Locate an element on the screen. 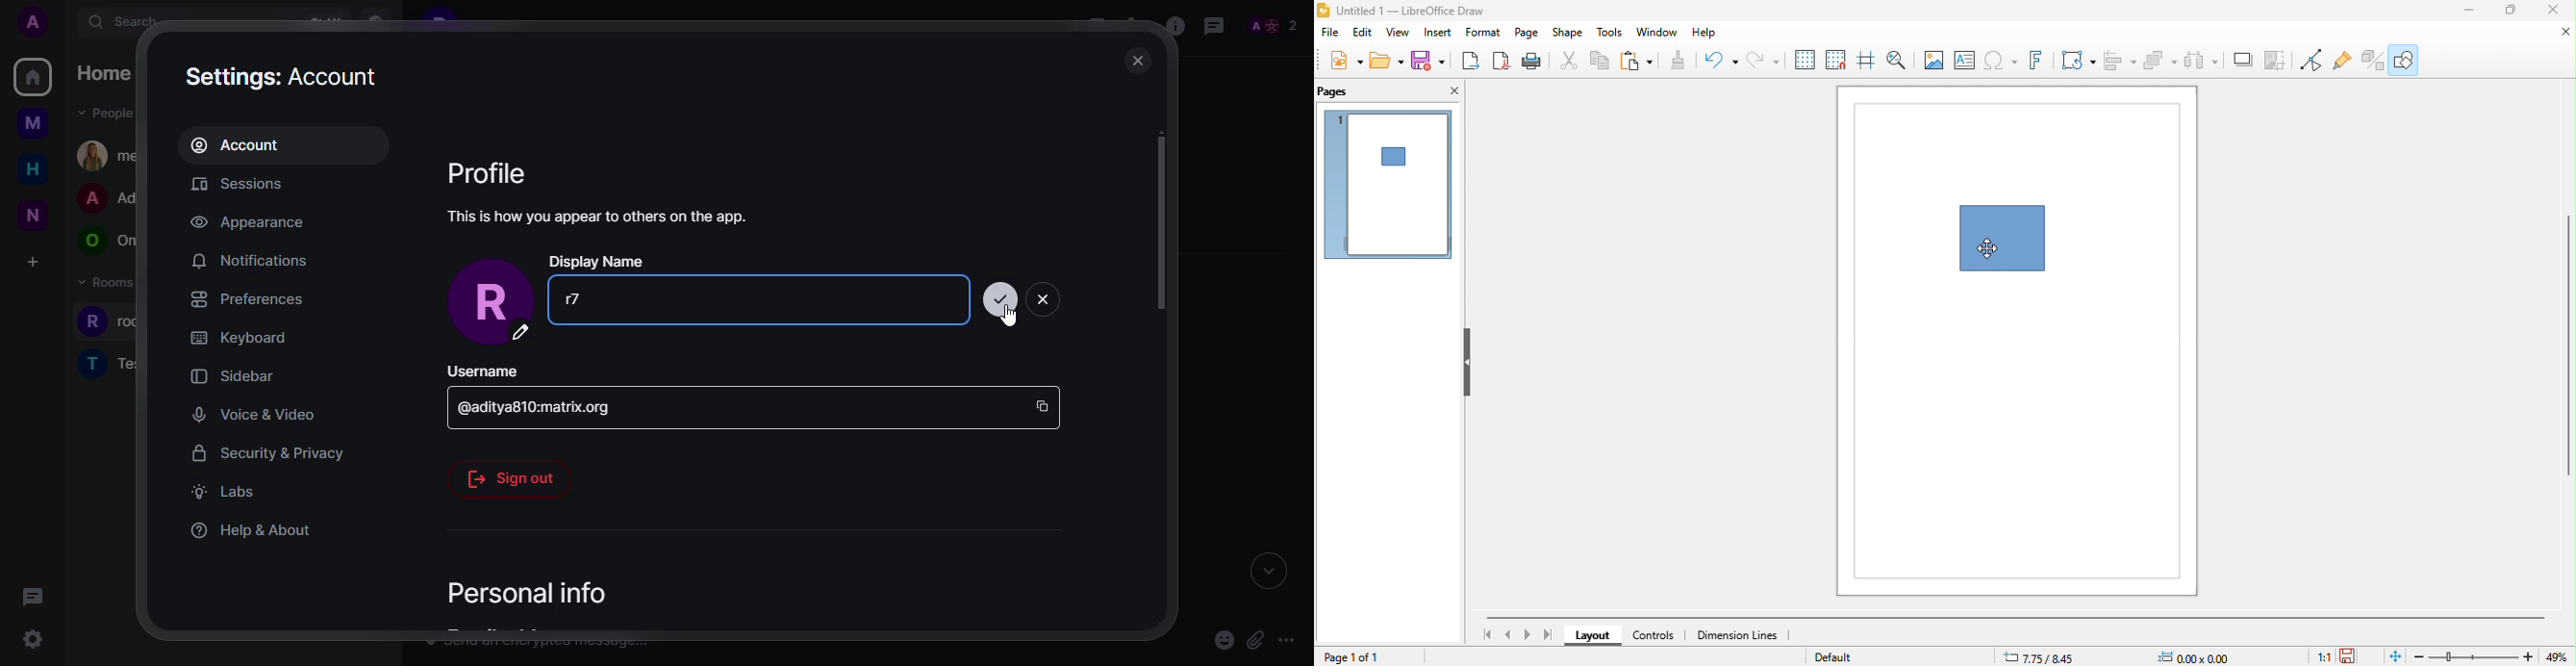 This screenshot has height=672, width=2576. logo is located at coordinates (1324, 10).